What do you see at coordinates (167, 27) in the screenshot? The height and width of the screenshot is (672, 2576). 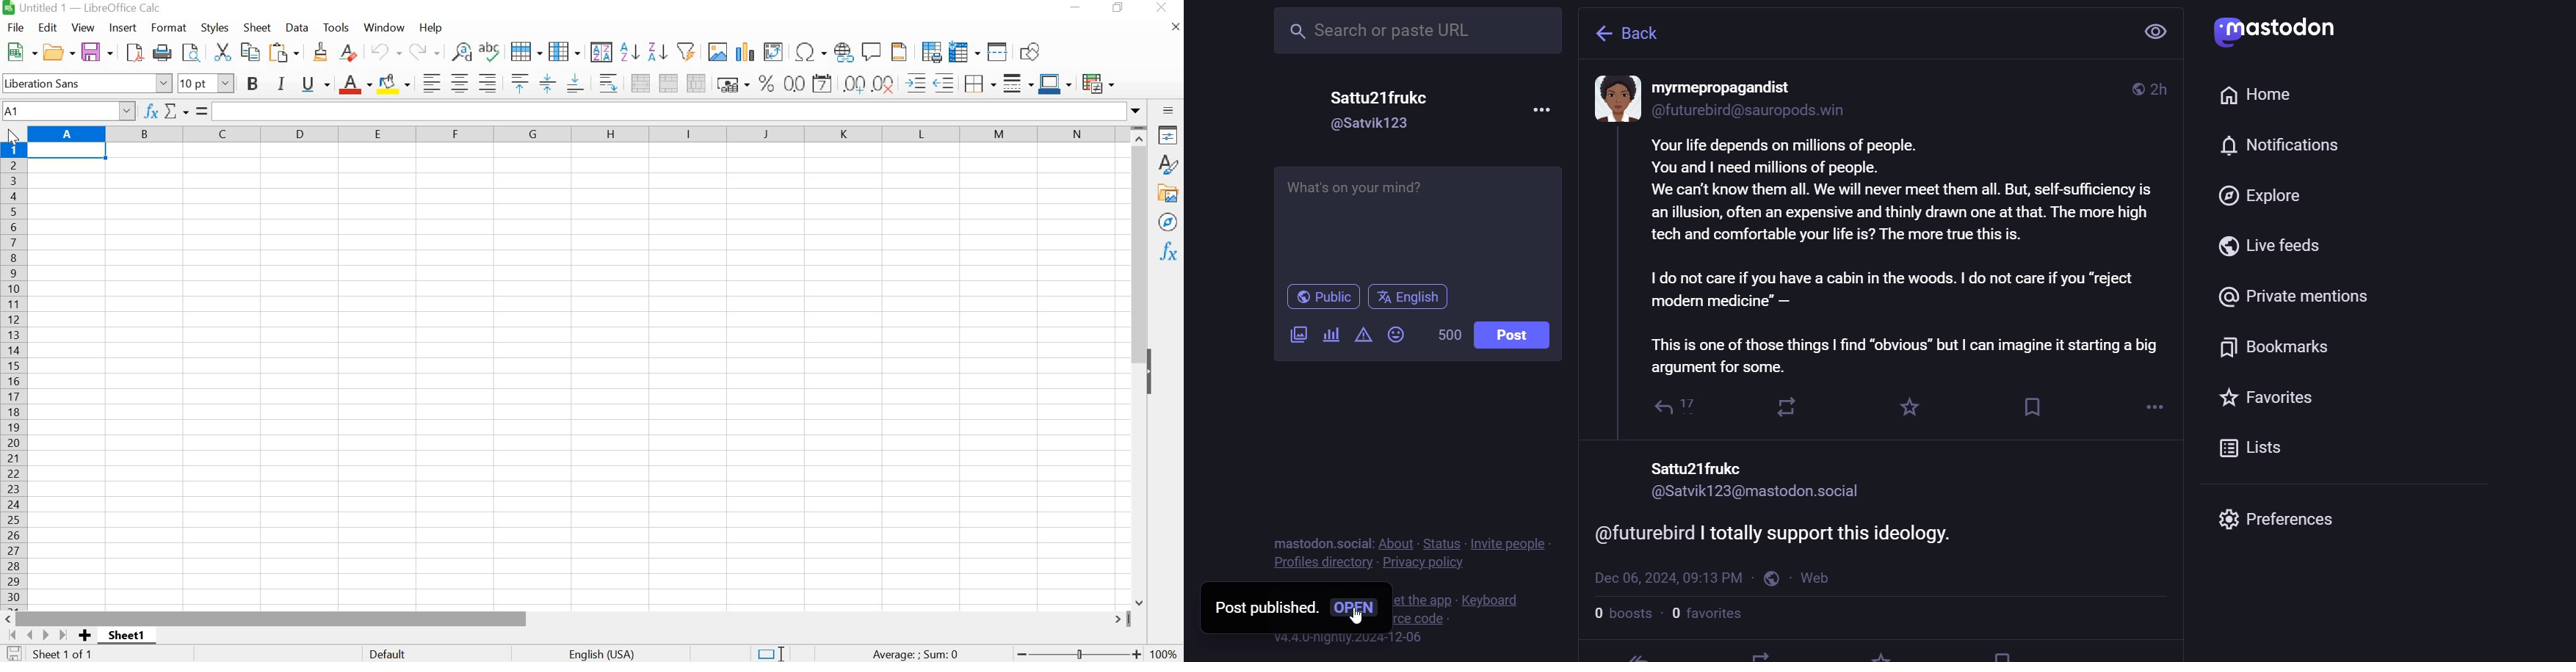 I see `FORMAT` at bounding box center [167, 27].